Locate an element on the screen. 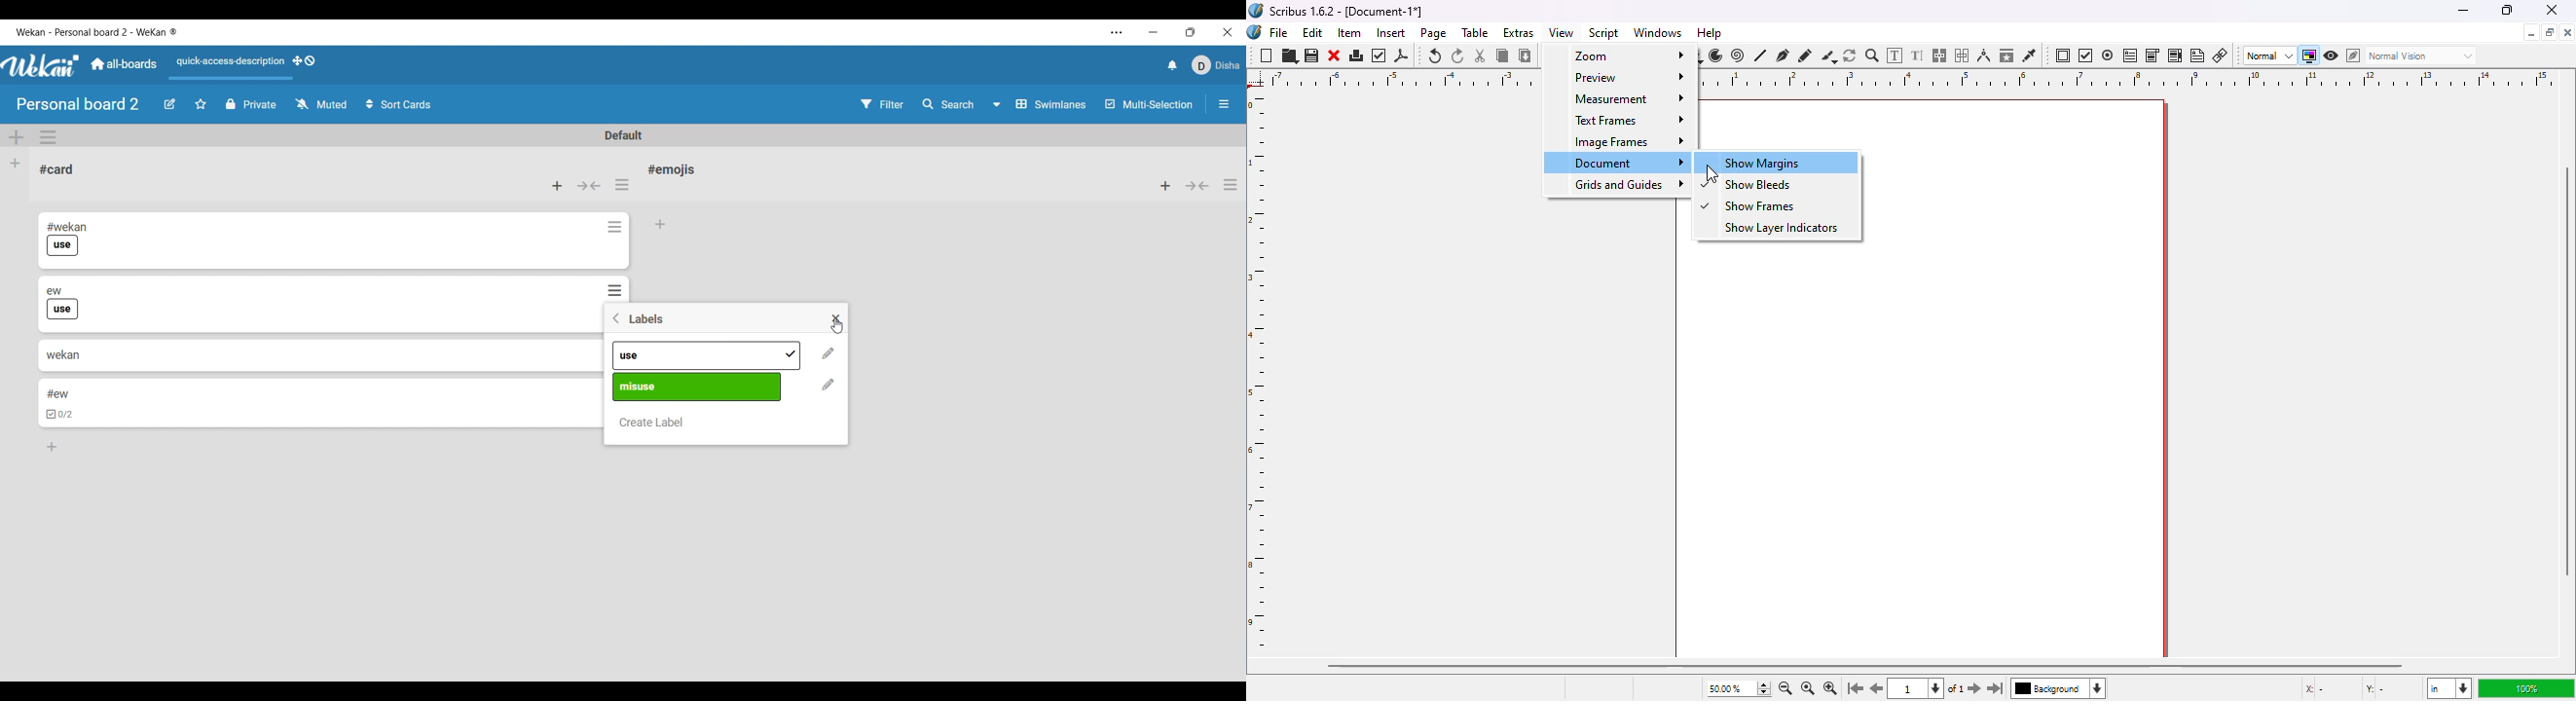 Image resolution: width=2576 pixels, height=728 pixels. measurement is located at coordinates (1618, 97).